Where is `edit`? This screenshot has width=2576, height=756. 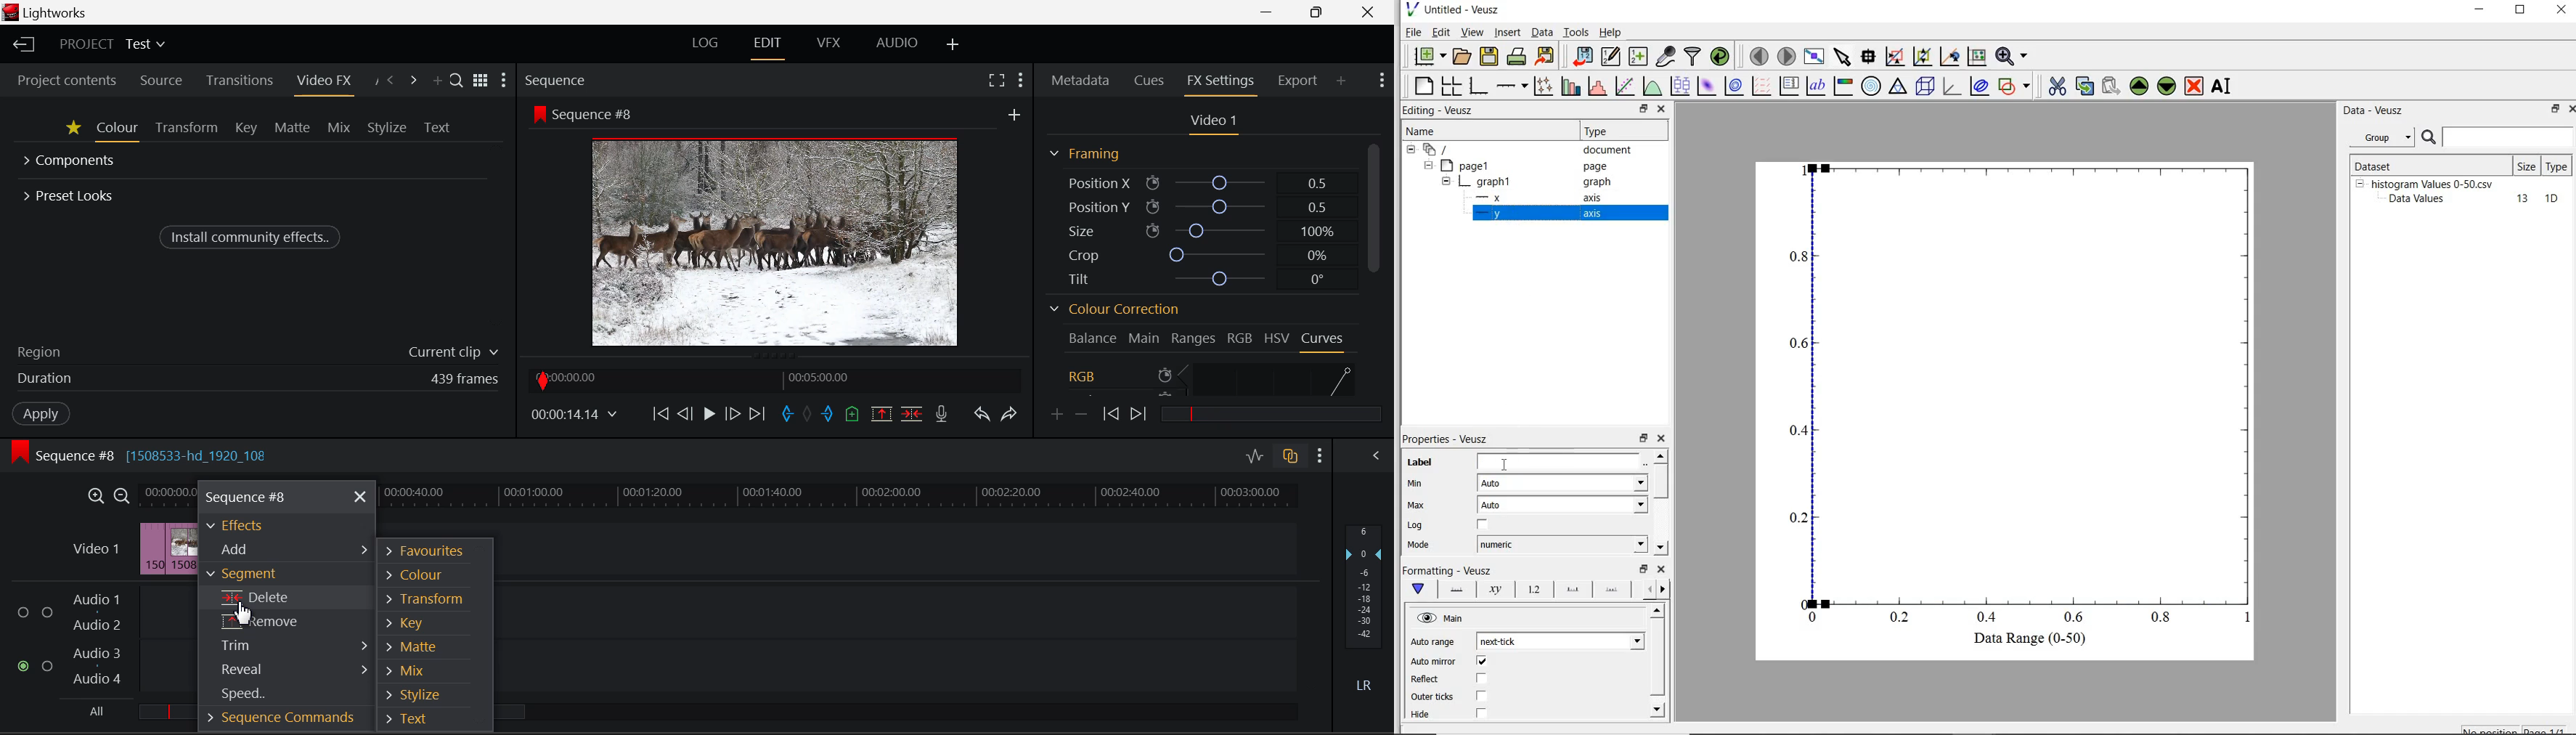 edit is located at coordinates (1441, 32).